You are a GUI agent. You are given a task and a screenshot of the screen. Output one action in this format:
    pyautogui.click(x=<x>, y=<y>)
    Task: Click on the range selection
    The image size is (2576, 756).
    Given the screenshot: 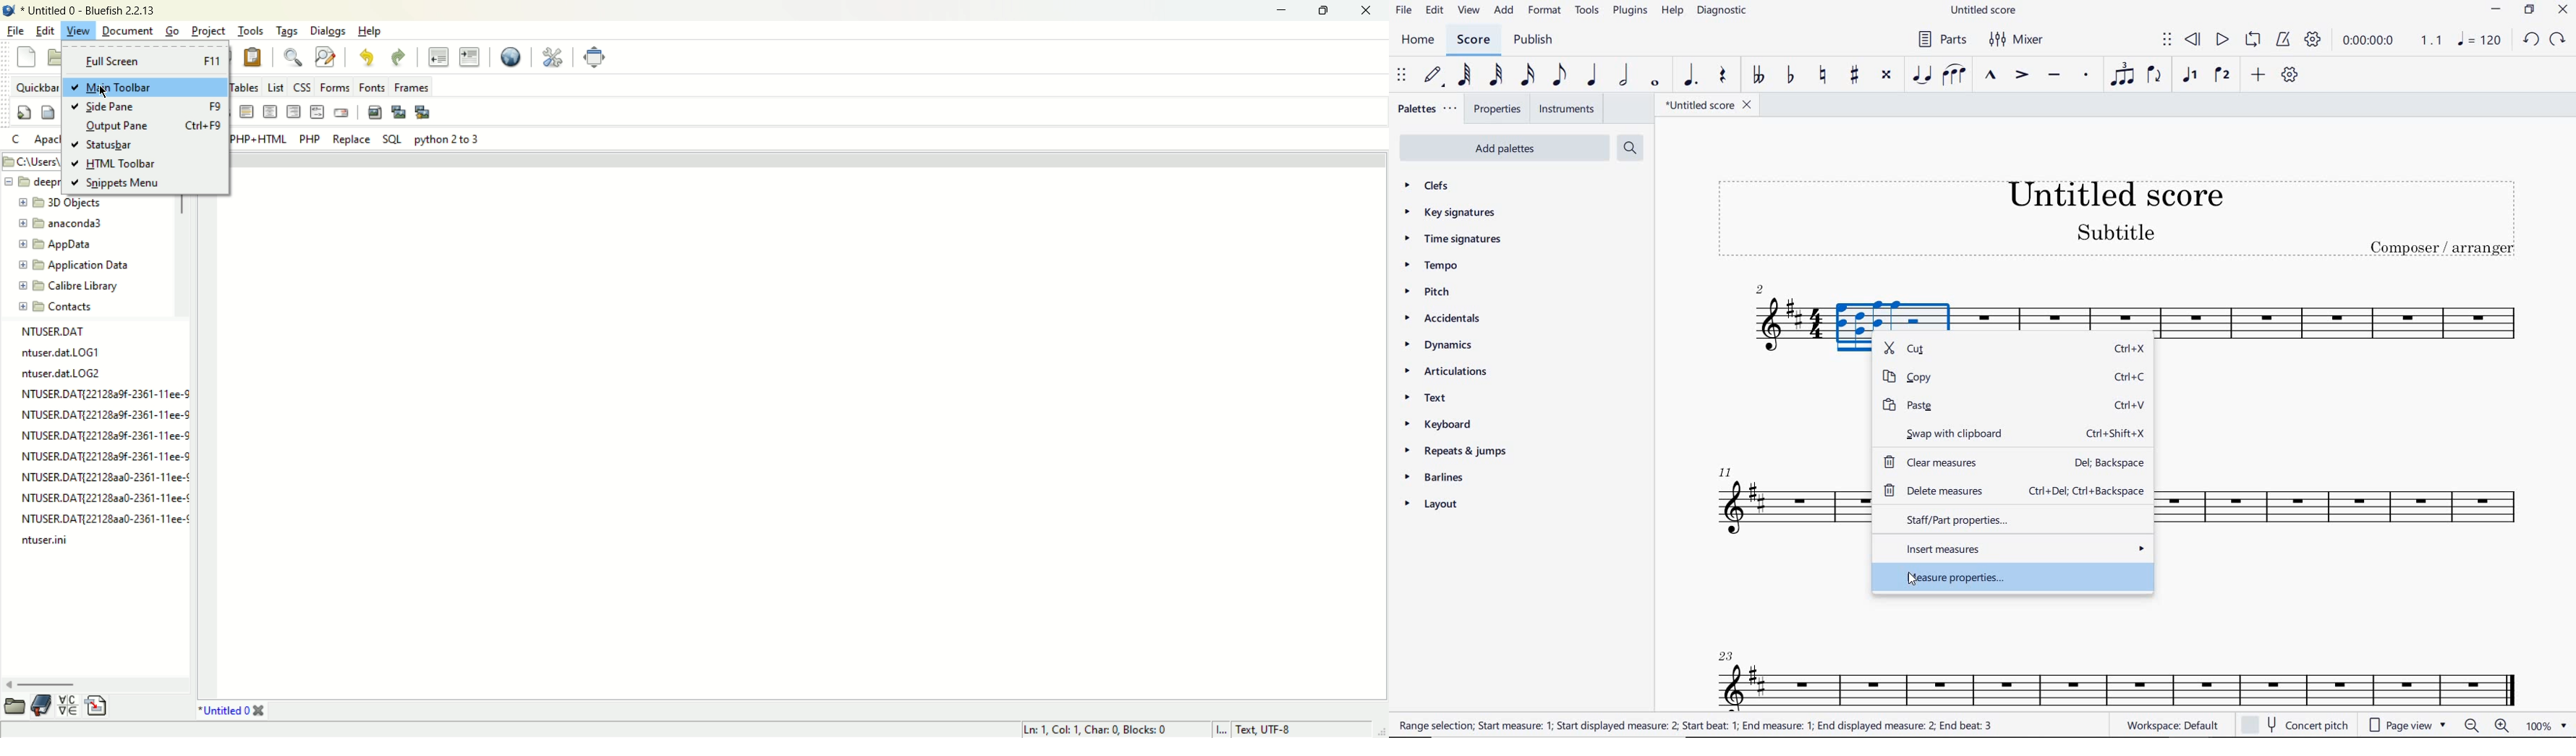 What is the action you would take?
    pyautogui.click(x=1697, y=726)
    